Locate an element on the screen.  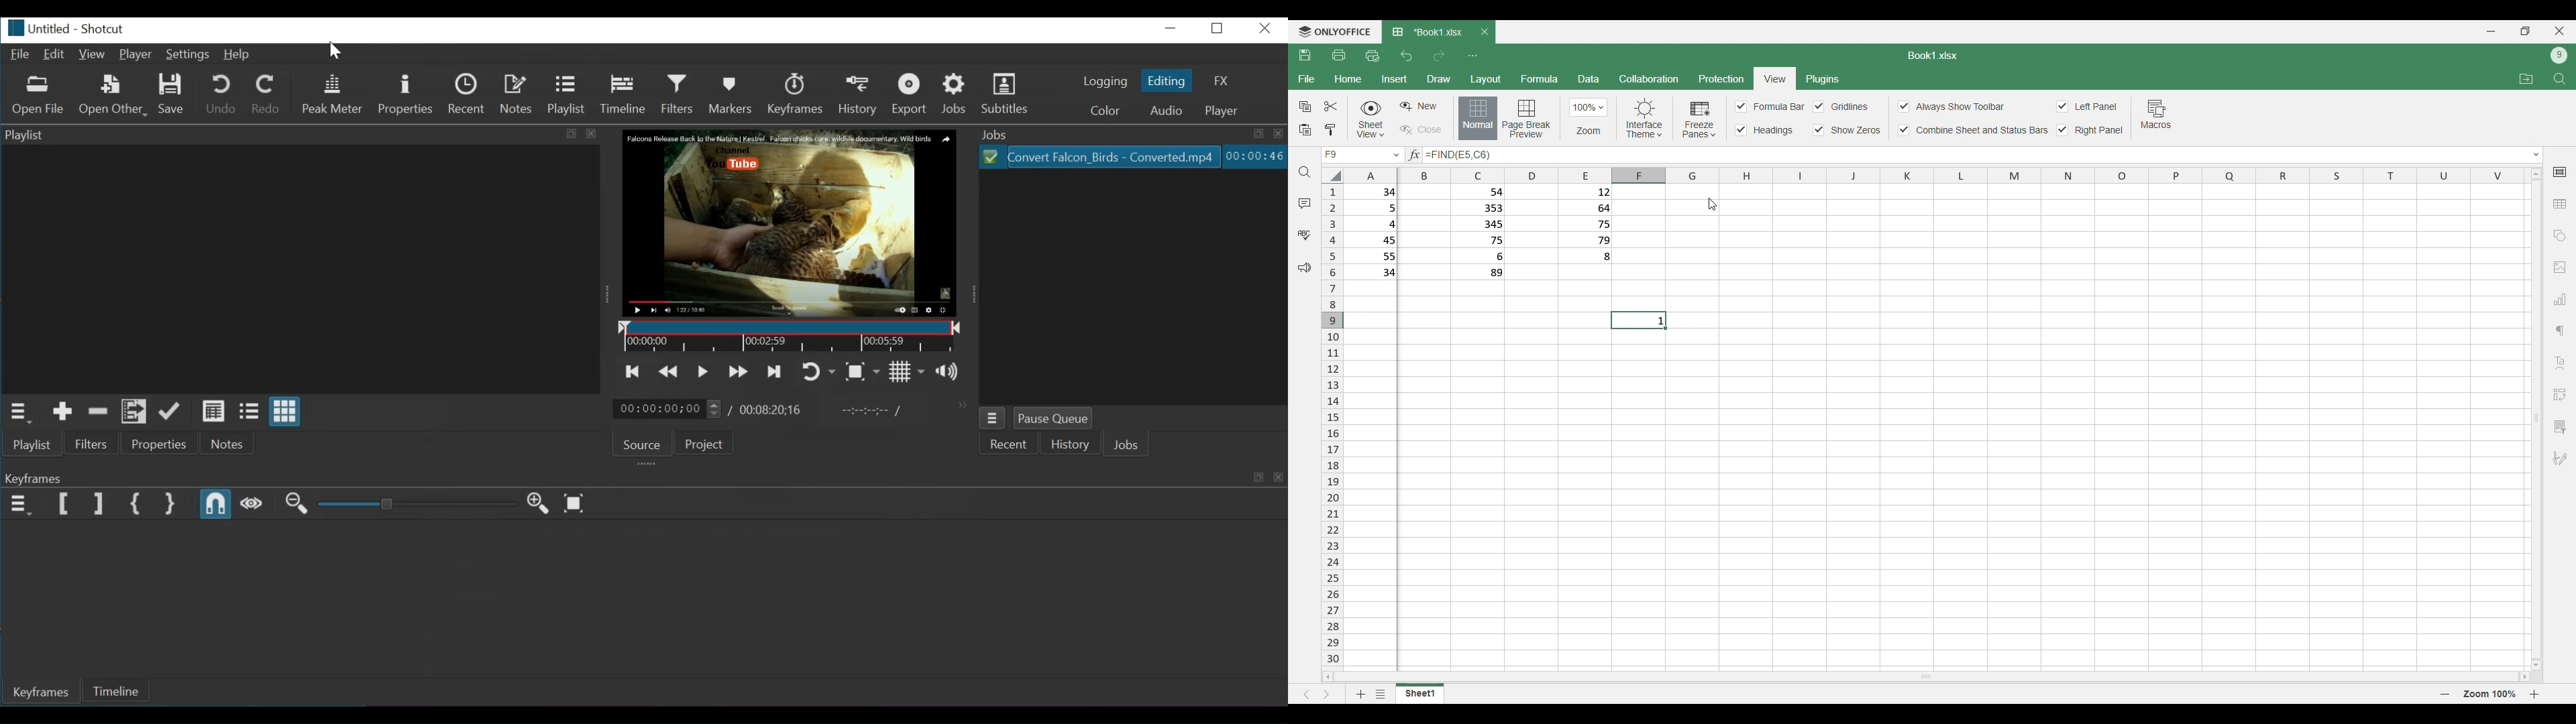
Pointer is located at coordinates (333, 53).